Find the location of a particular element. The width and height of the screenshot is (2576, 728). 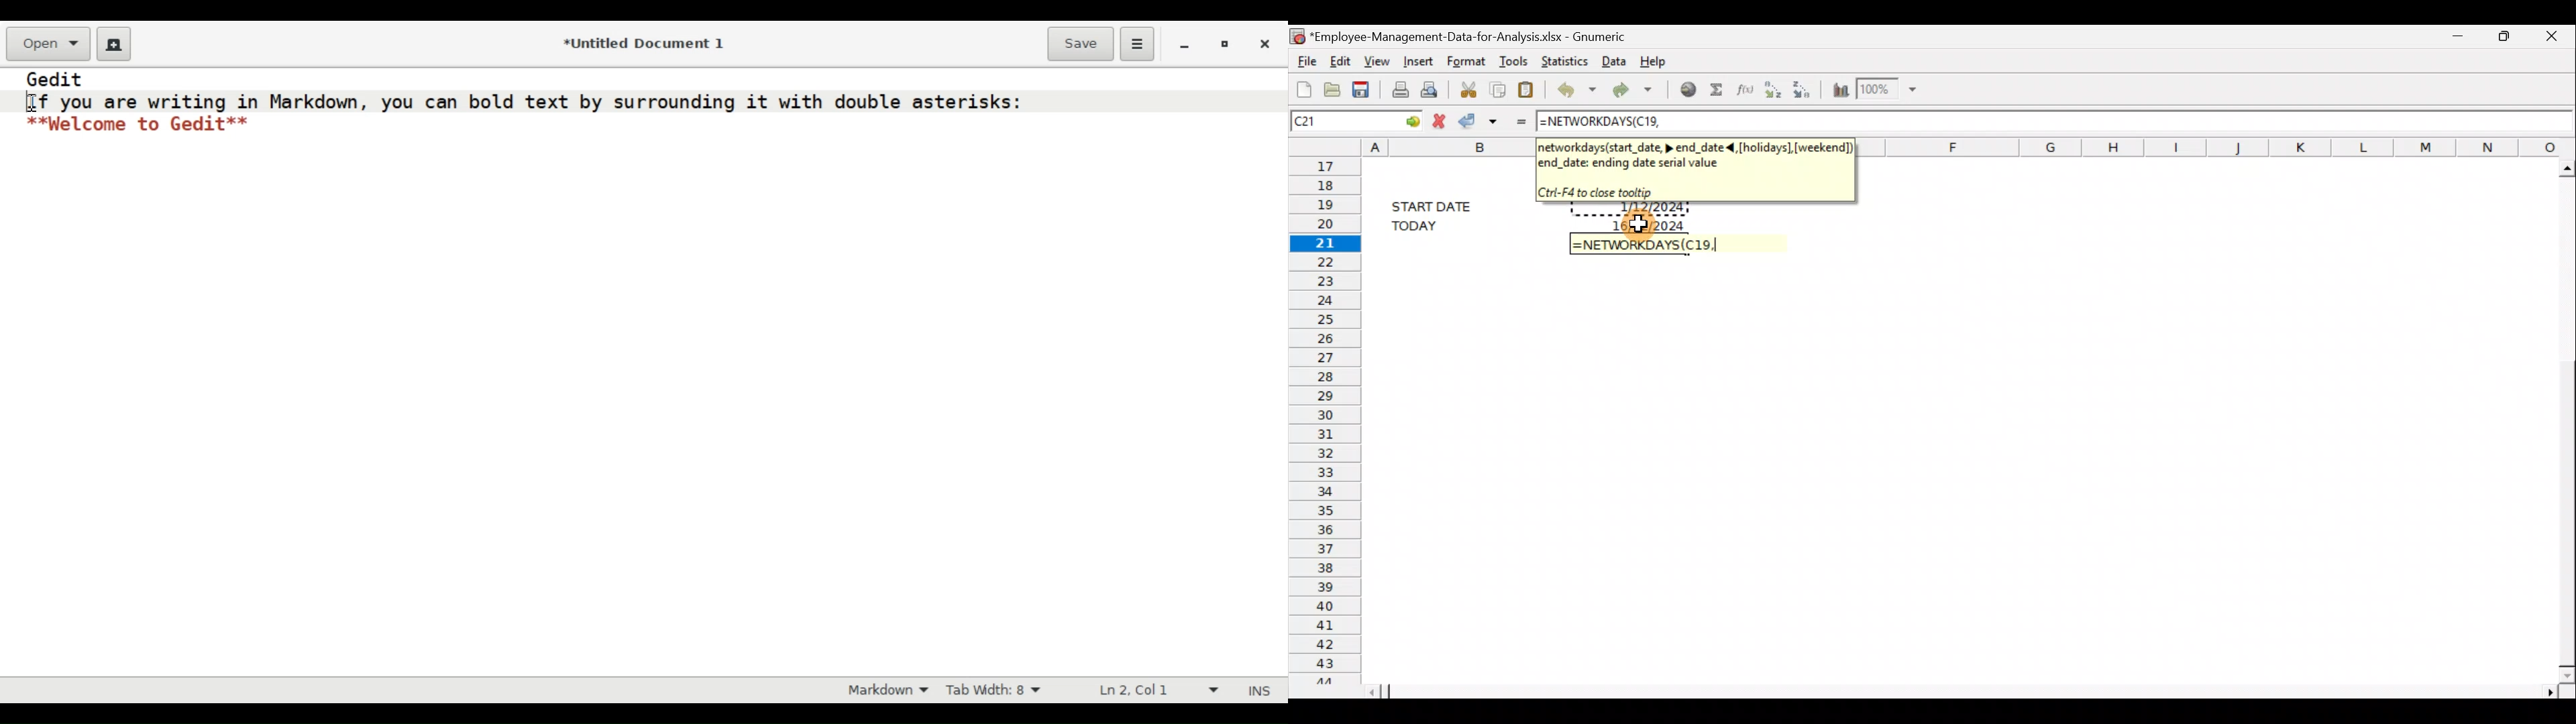

START DATE is located at coordinates (1440, 204).